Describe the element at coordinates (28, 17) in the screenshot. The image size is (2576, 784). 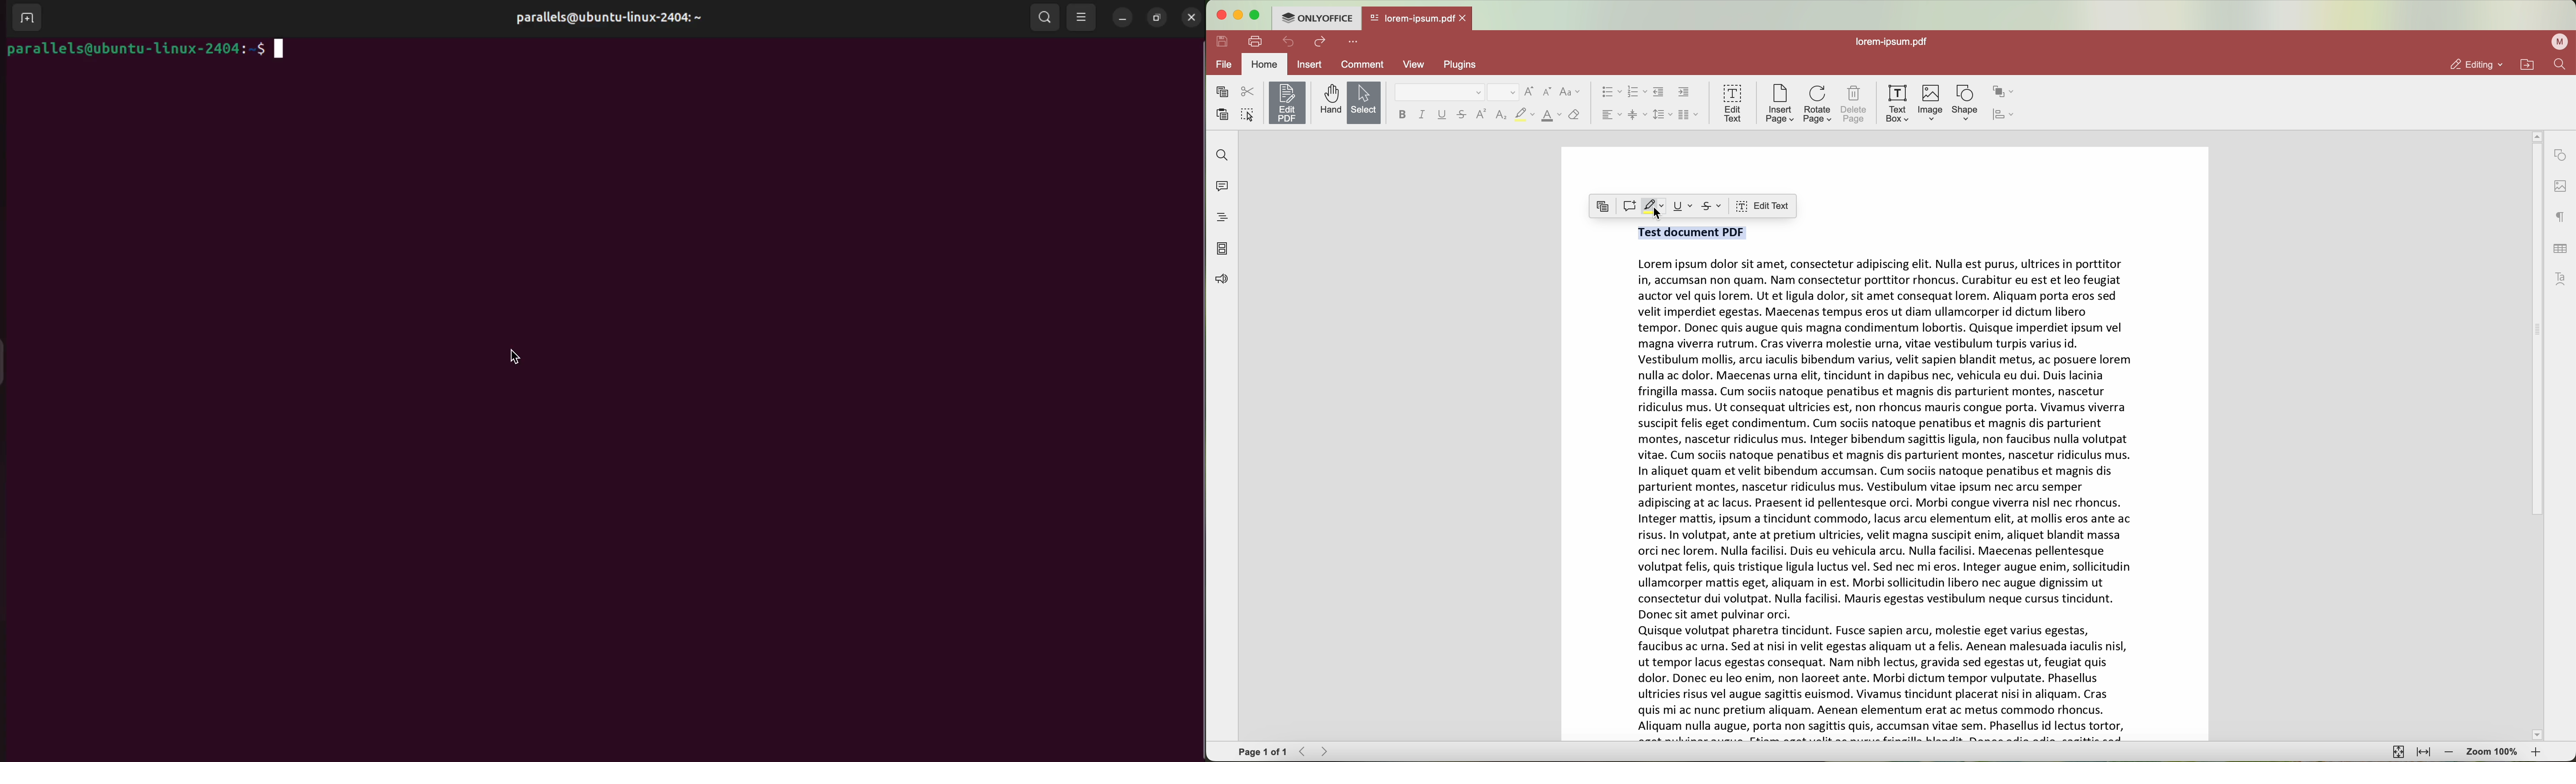
I see `add terminal` at that location.